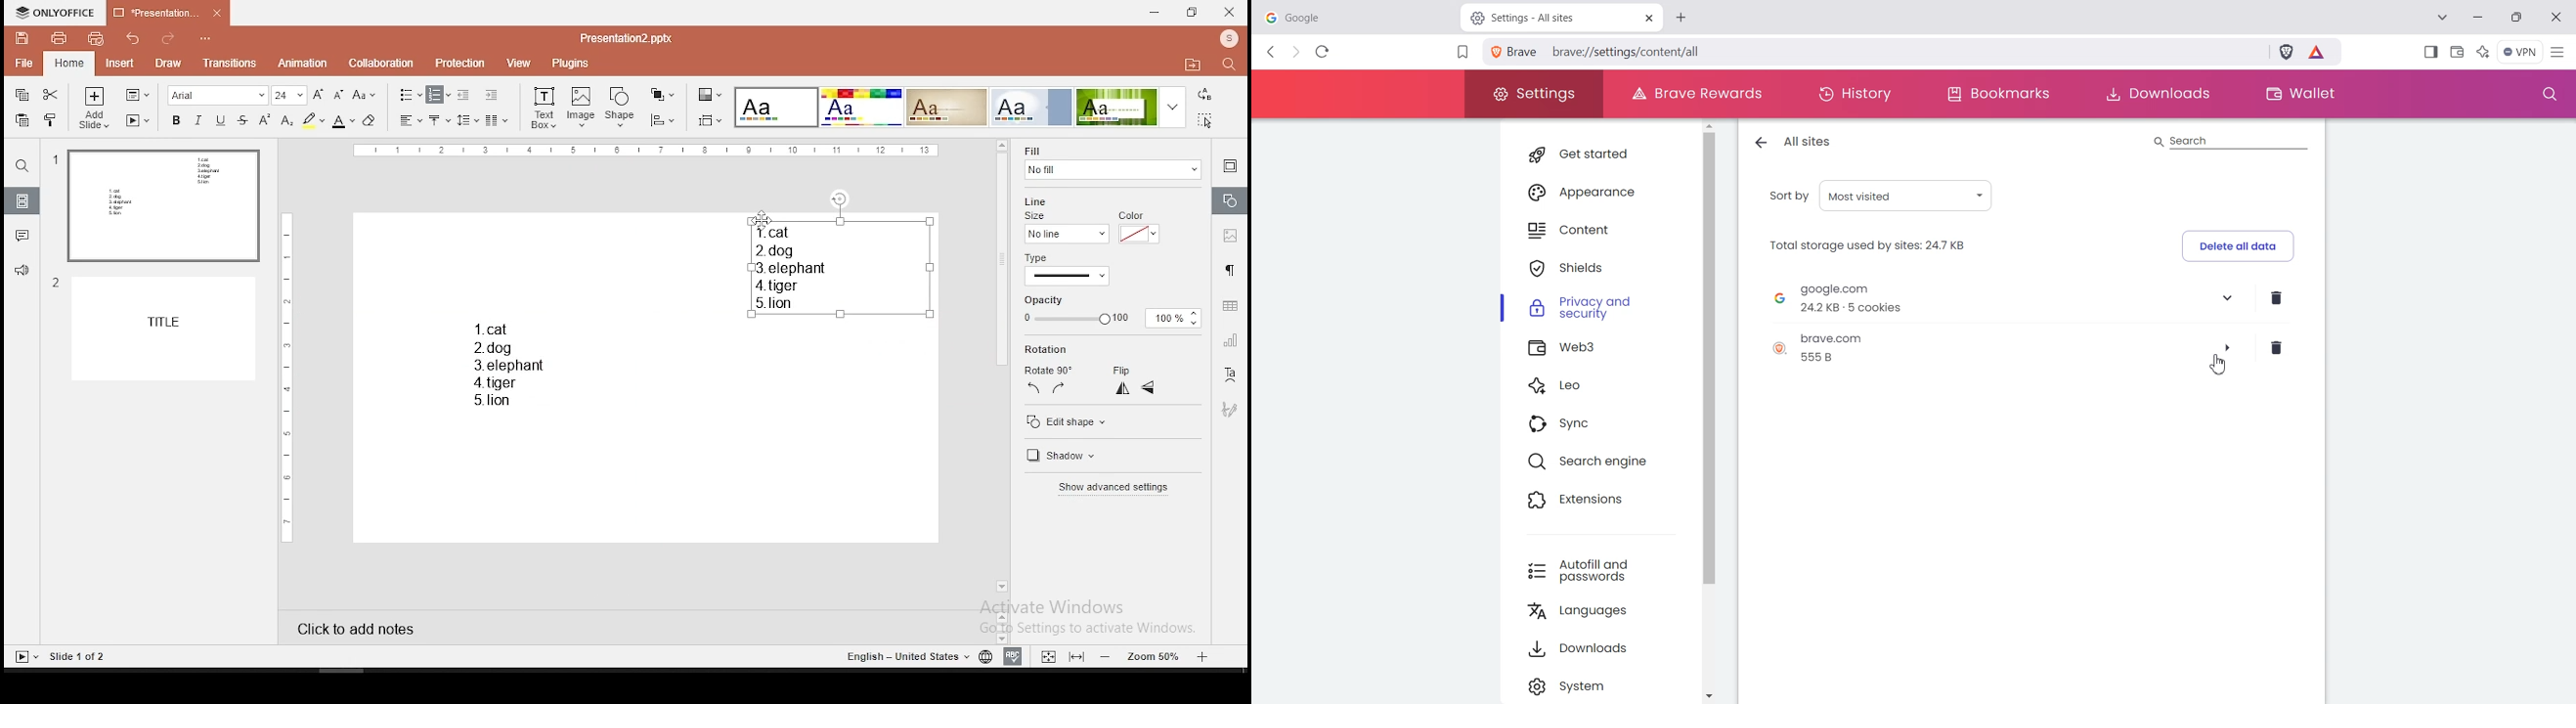 The width and height of the screenshot is (2576, 728). I want to click on protection, so click(461, 62).